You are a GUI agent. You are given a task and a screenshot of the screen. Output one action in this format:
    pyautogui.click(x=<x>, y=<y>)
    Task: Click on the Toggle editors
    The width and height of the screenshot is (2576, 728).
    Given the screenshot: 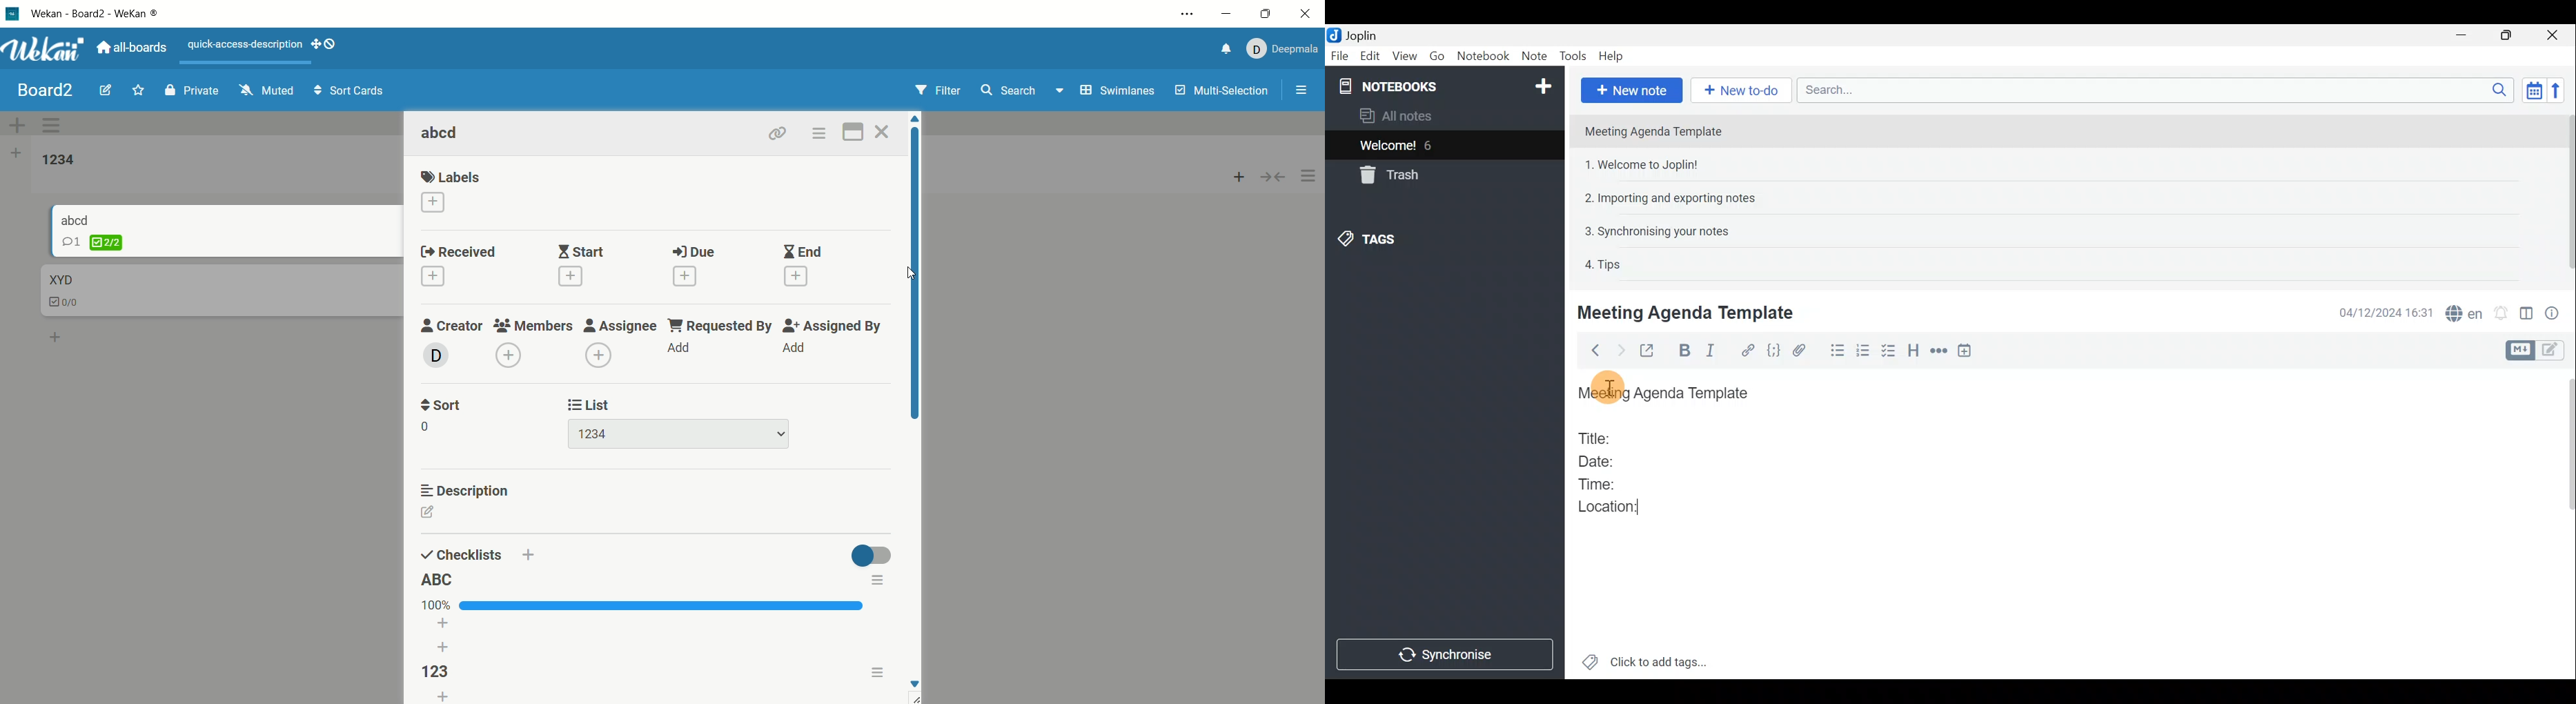 What is the action you would take?
    pyautogui.click(x=2553, y=351)
    